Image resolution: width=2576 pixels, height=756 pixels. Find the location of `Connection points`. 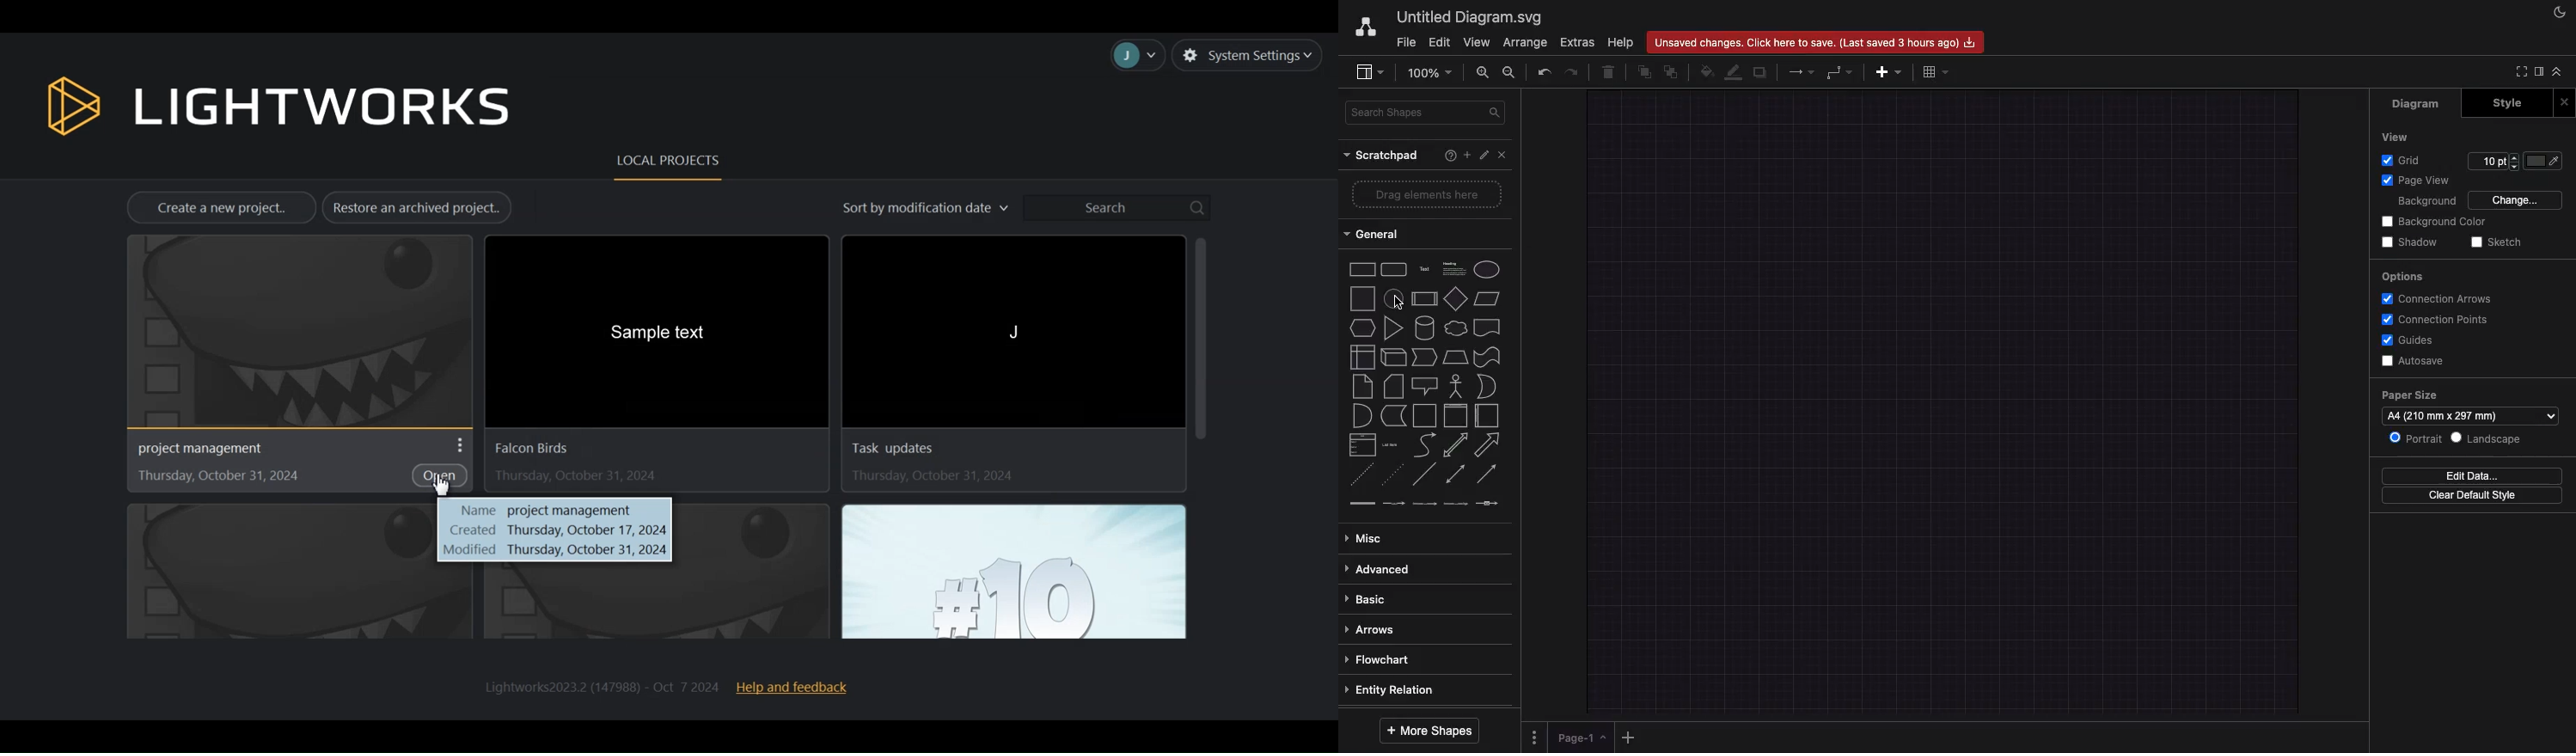

Connection points is located at coordinates (2437, 321).